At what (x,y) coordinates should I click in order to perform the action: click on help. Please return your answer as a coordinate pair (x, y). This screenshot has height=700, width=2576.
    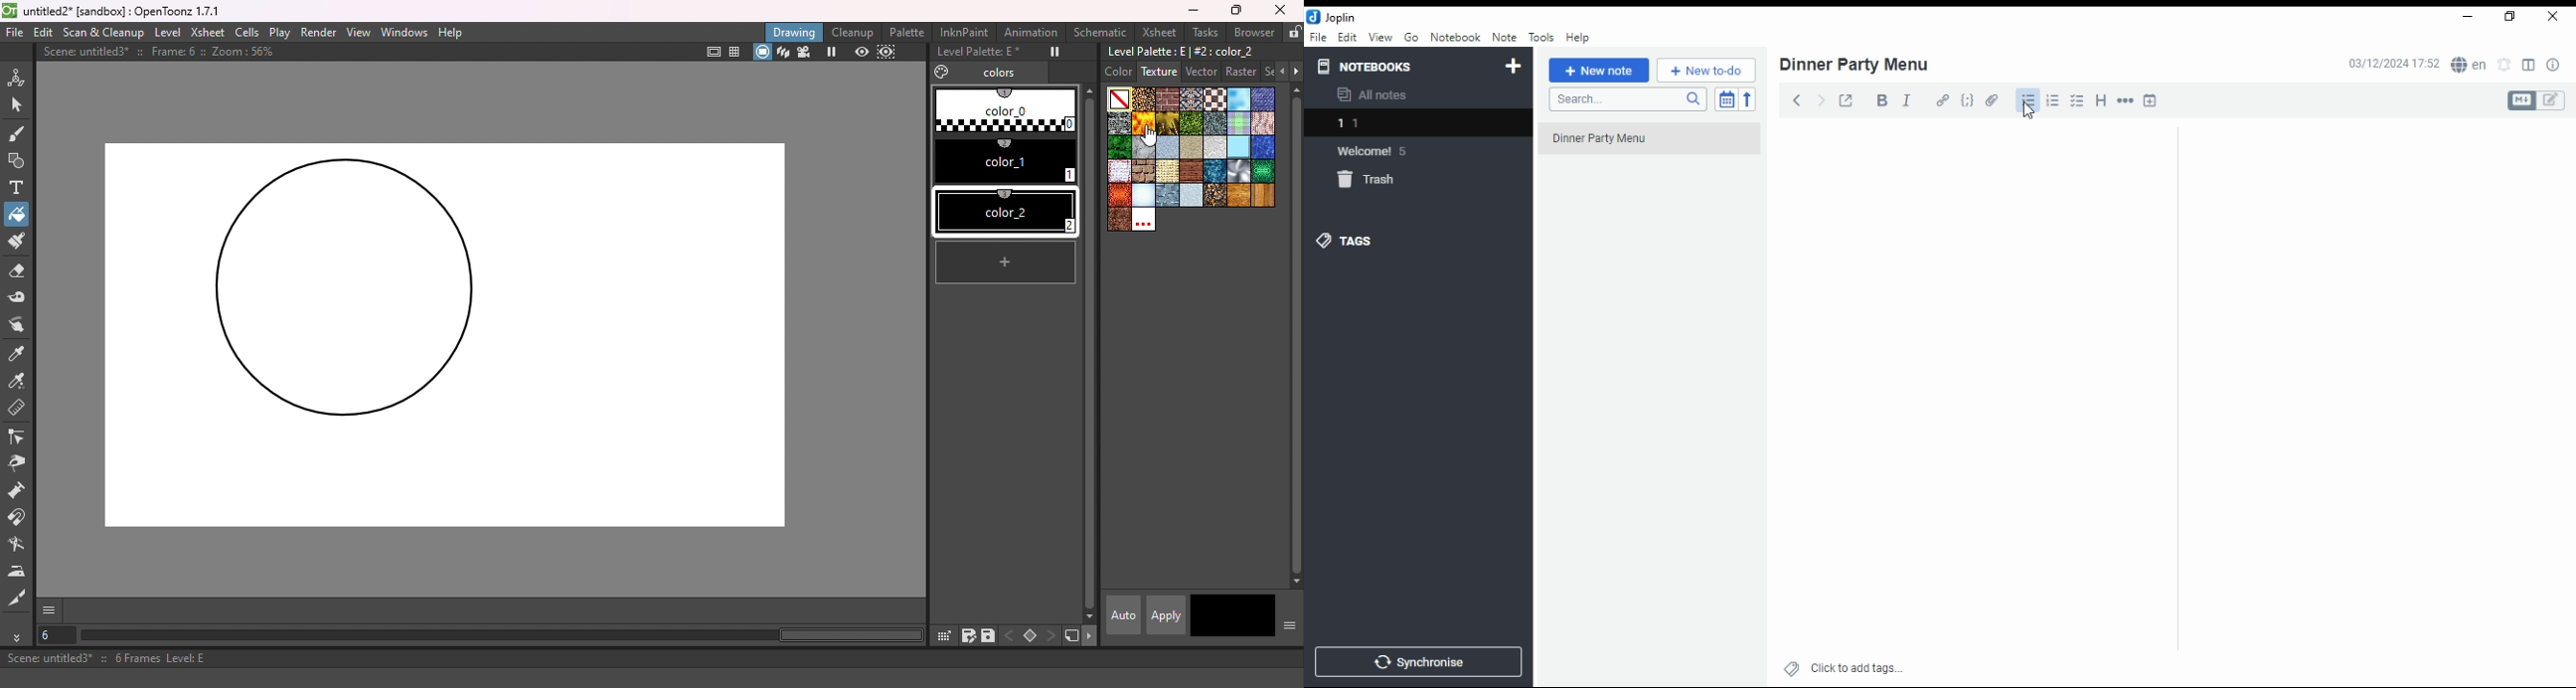
    Looking at the image, I should click on (1578, 38).